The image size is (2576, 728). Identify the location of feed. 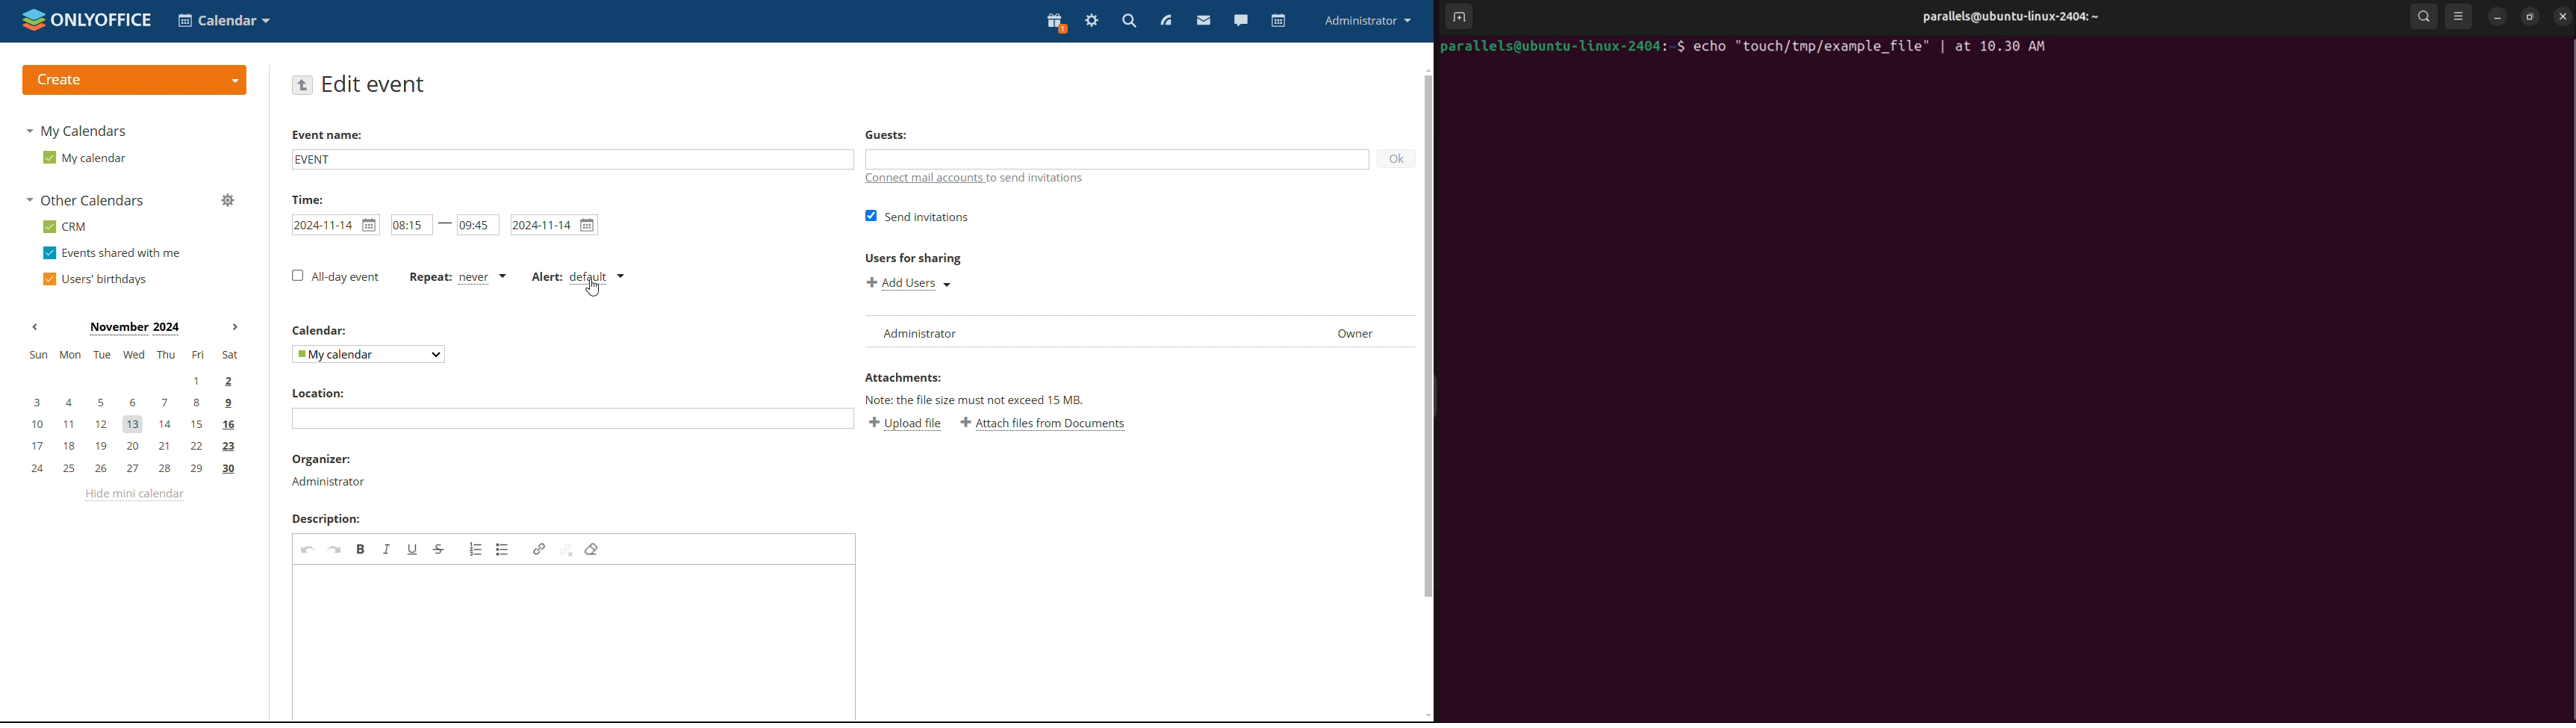
(1166, 22).